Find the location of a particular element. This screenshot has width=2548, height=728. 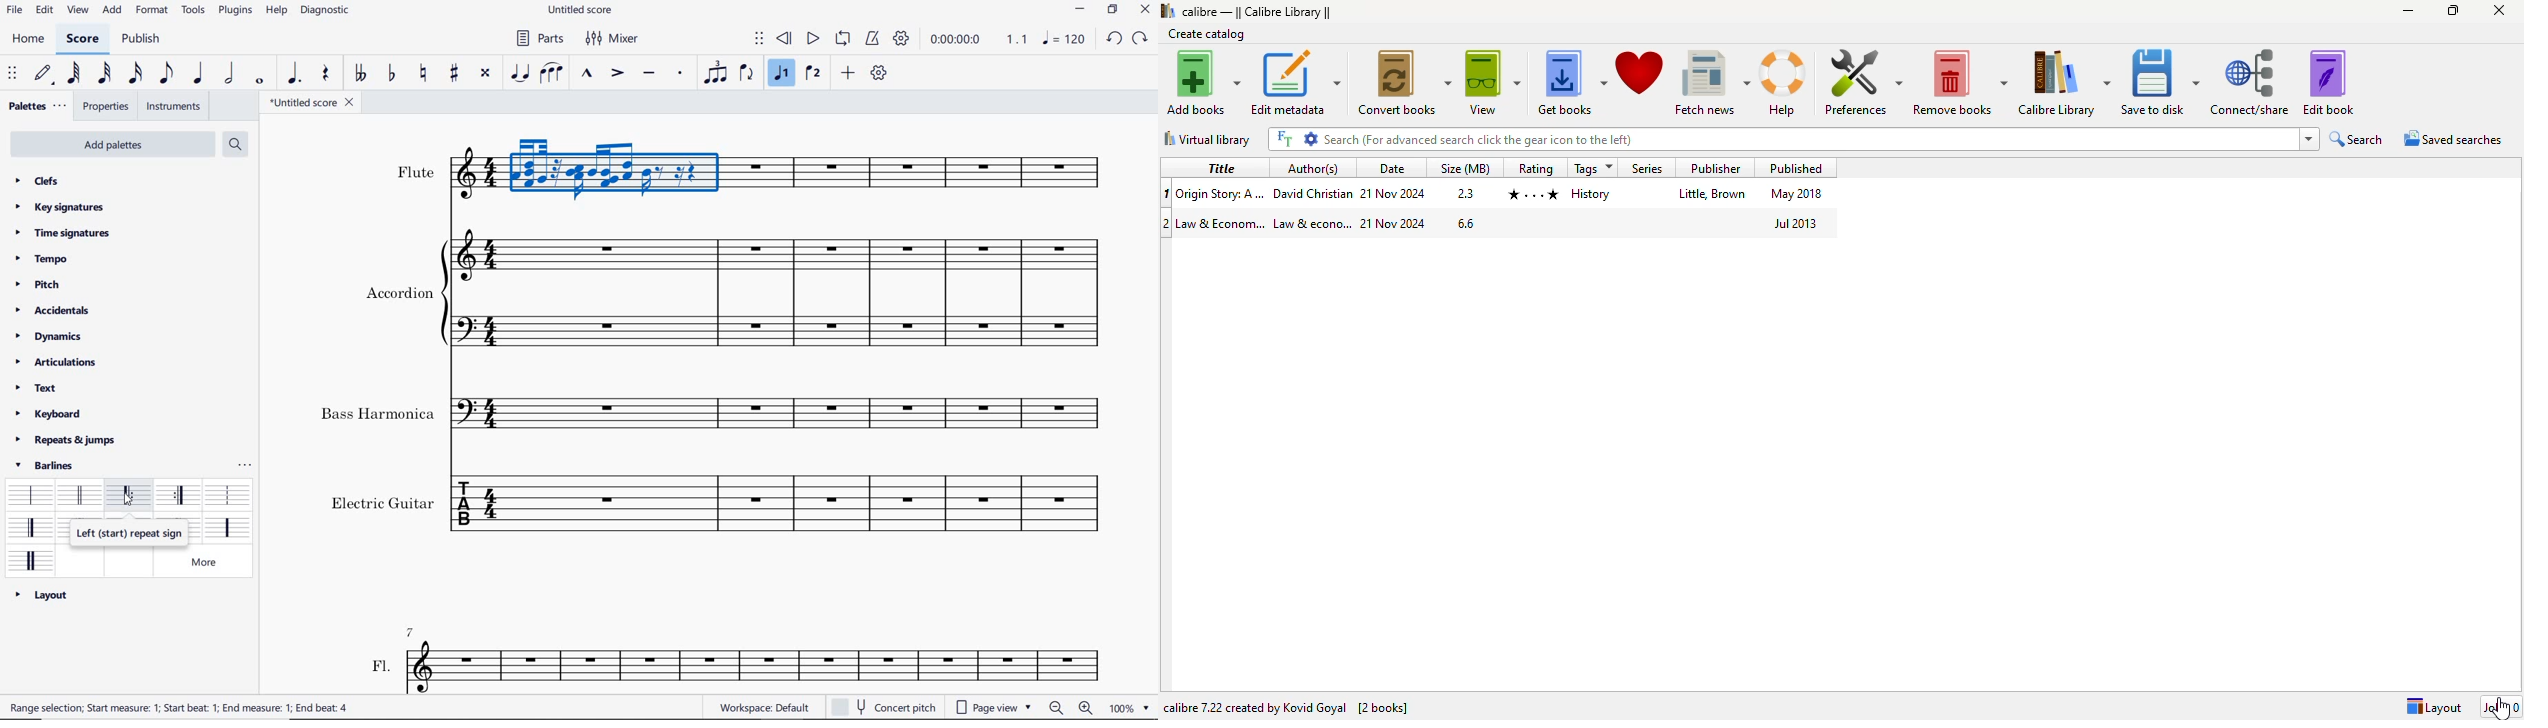

tenuto is located at coordinates (648, 73).